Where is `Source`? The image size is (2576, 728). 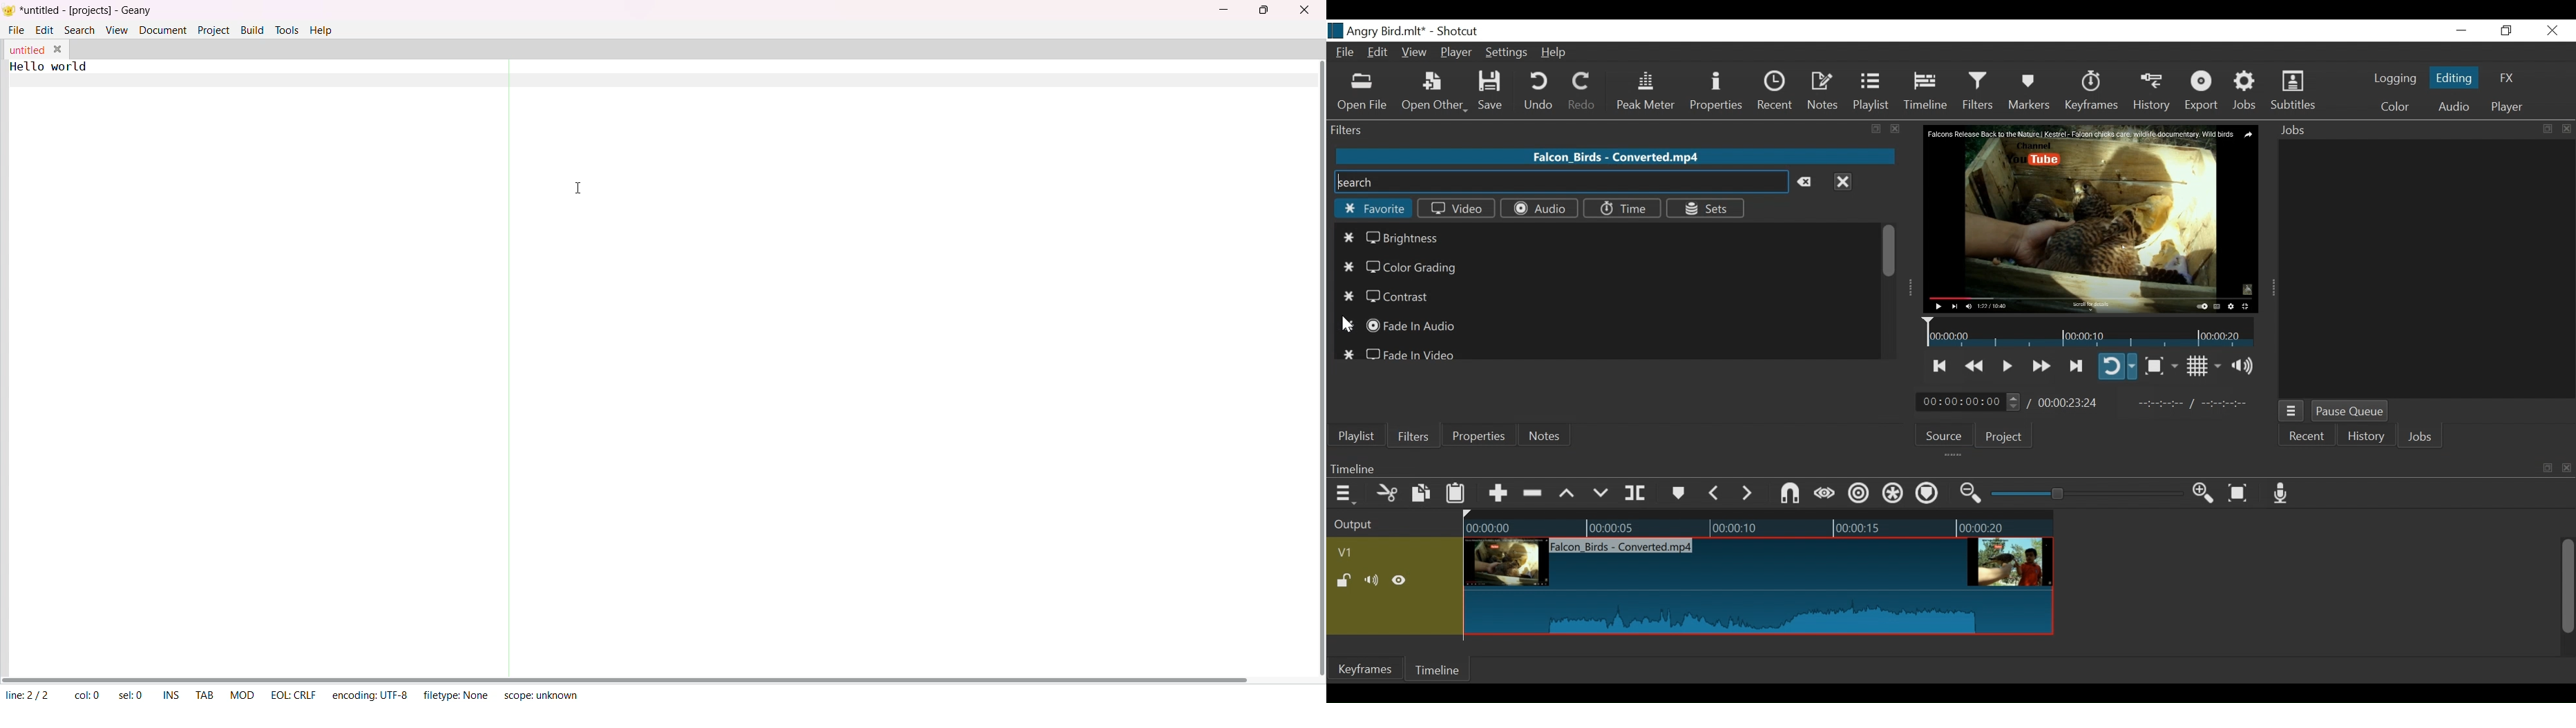
Source is located at coordinates (1949, 434).